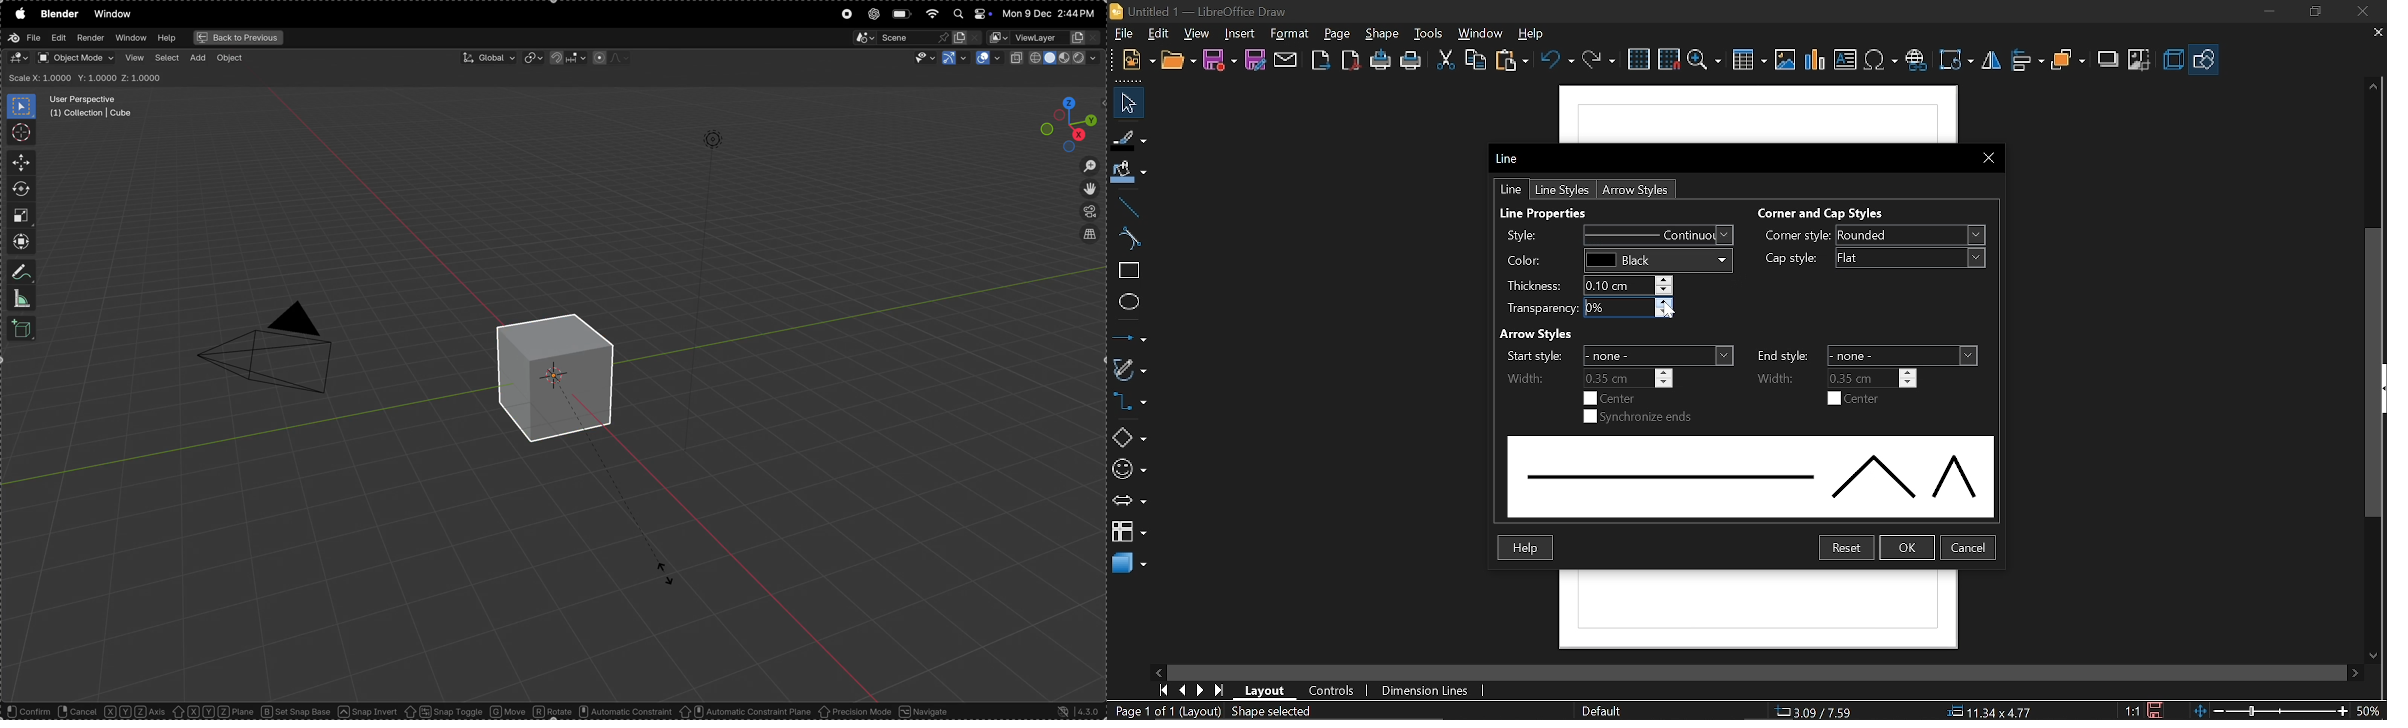  I want to click on redo, so click(1598, 62).